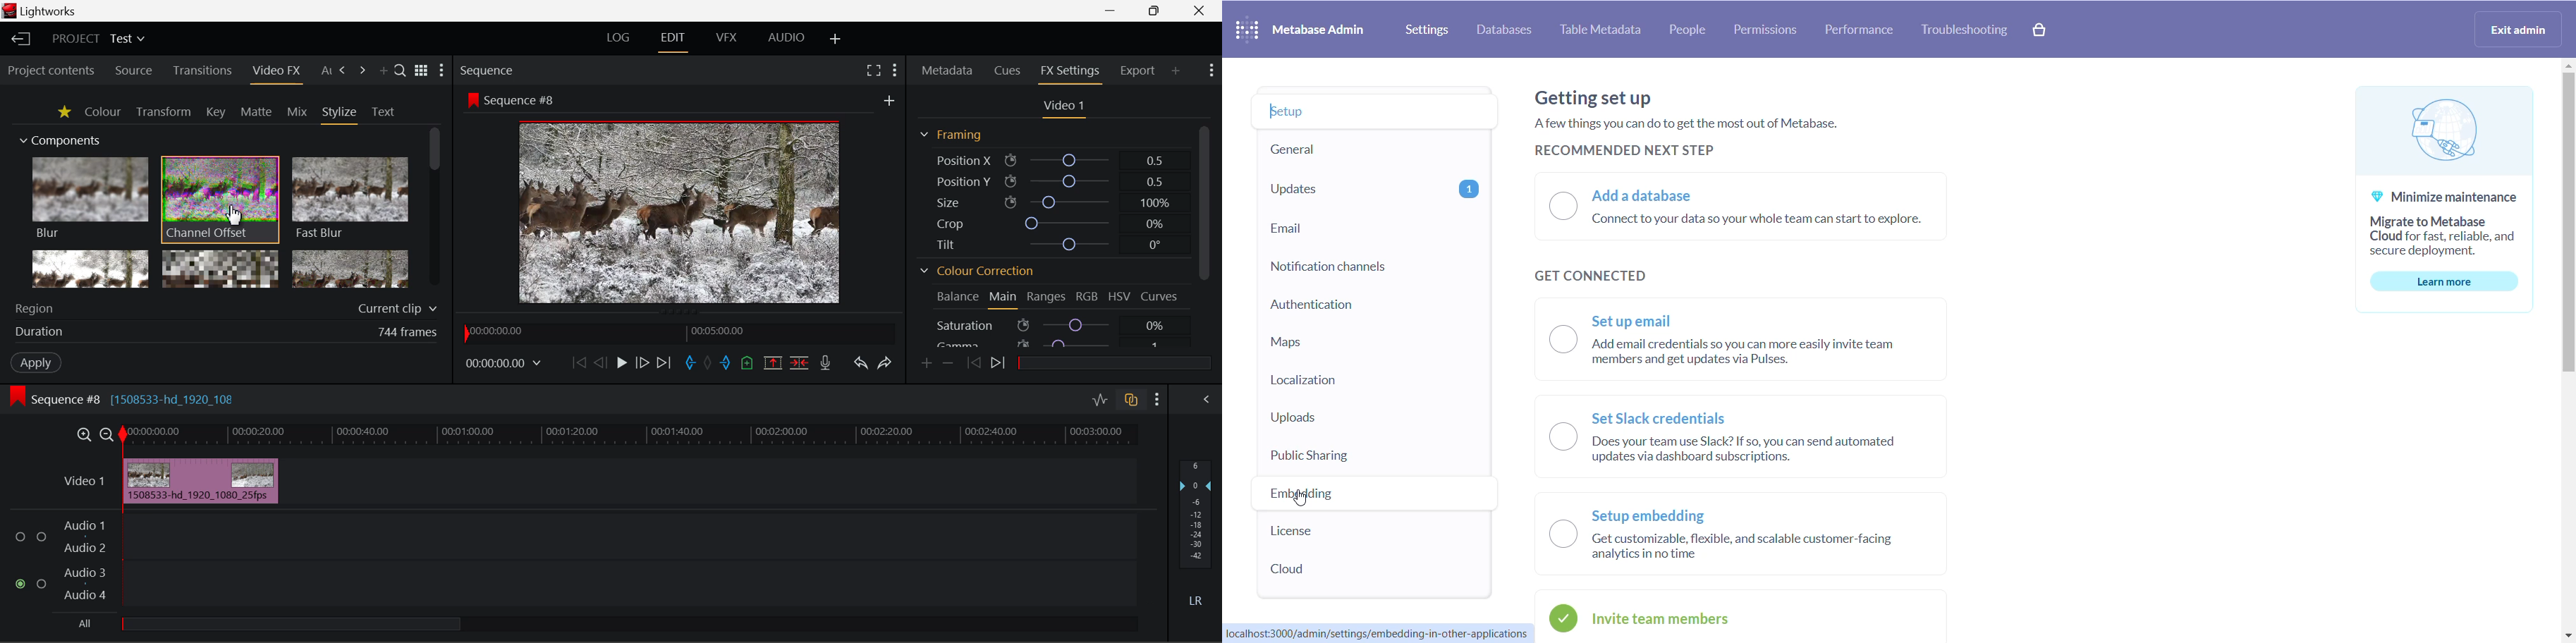 The height and width of the screenshot is (644, 2576). Describe the element at coordinates (1204, 237) in the screenshot. I see `Scroll Bar` at that location.